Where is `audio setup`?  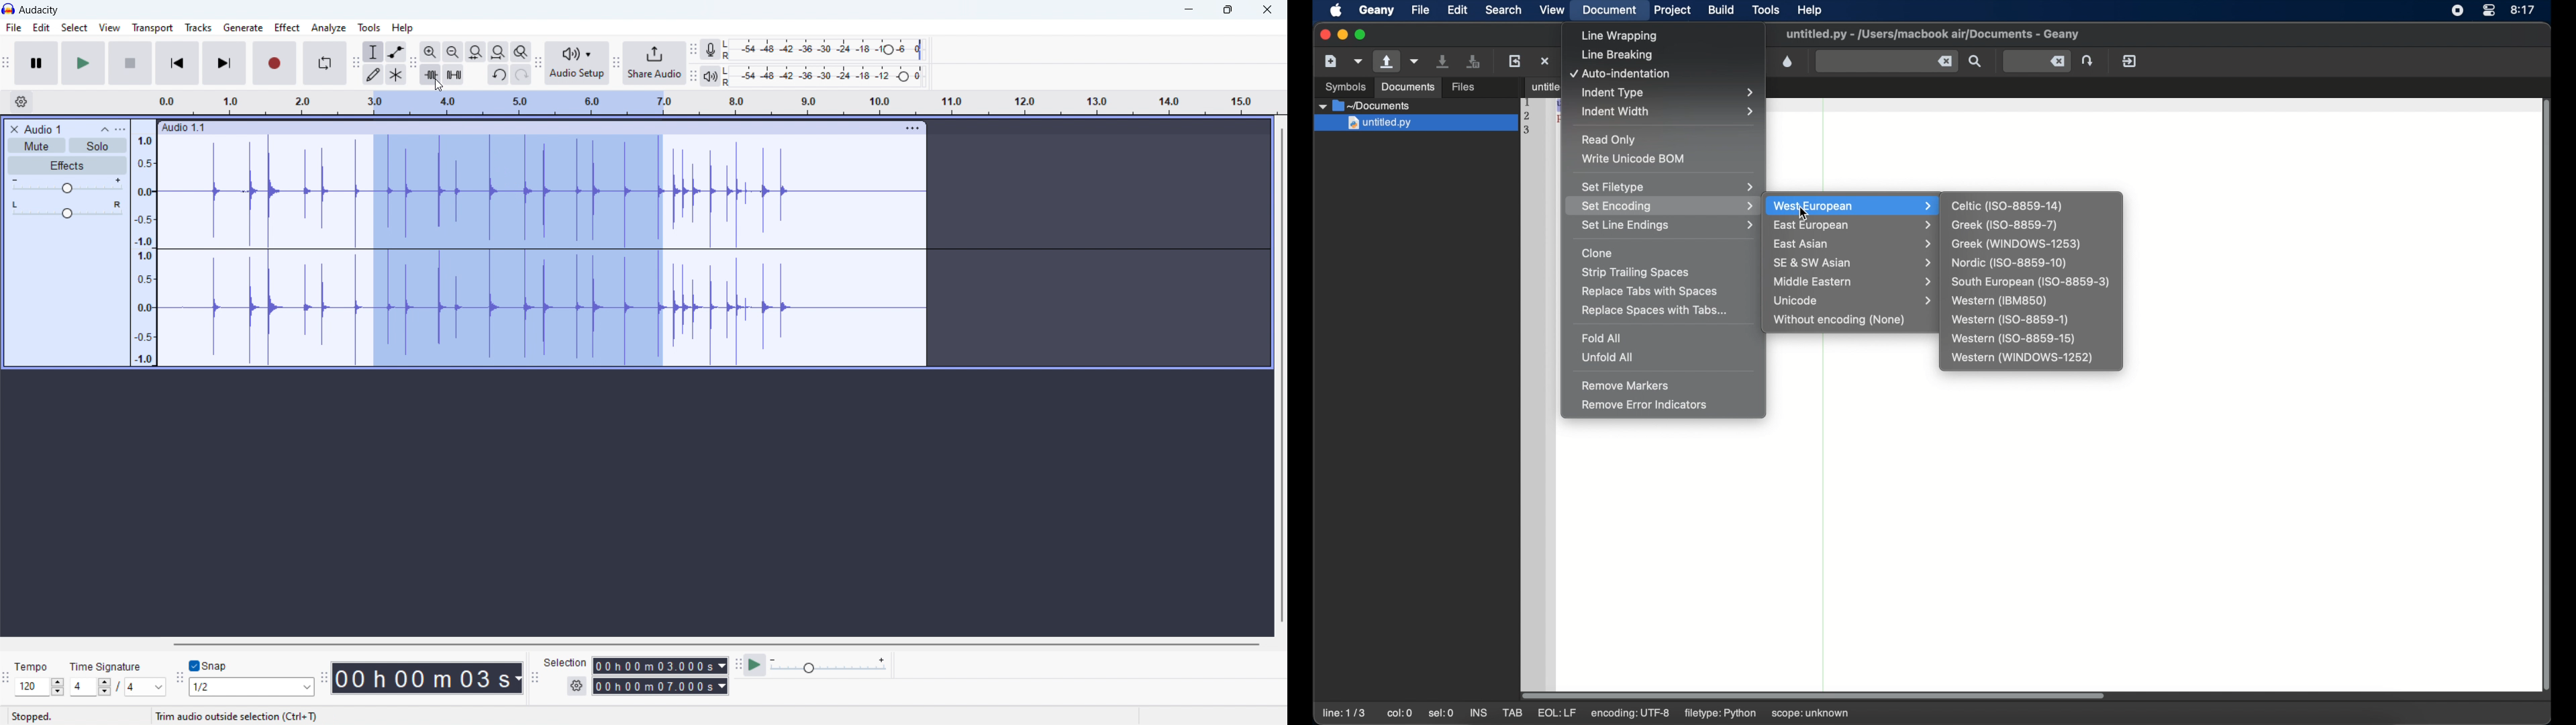
audio setup is located at coordinates (578, 62).